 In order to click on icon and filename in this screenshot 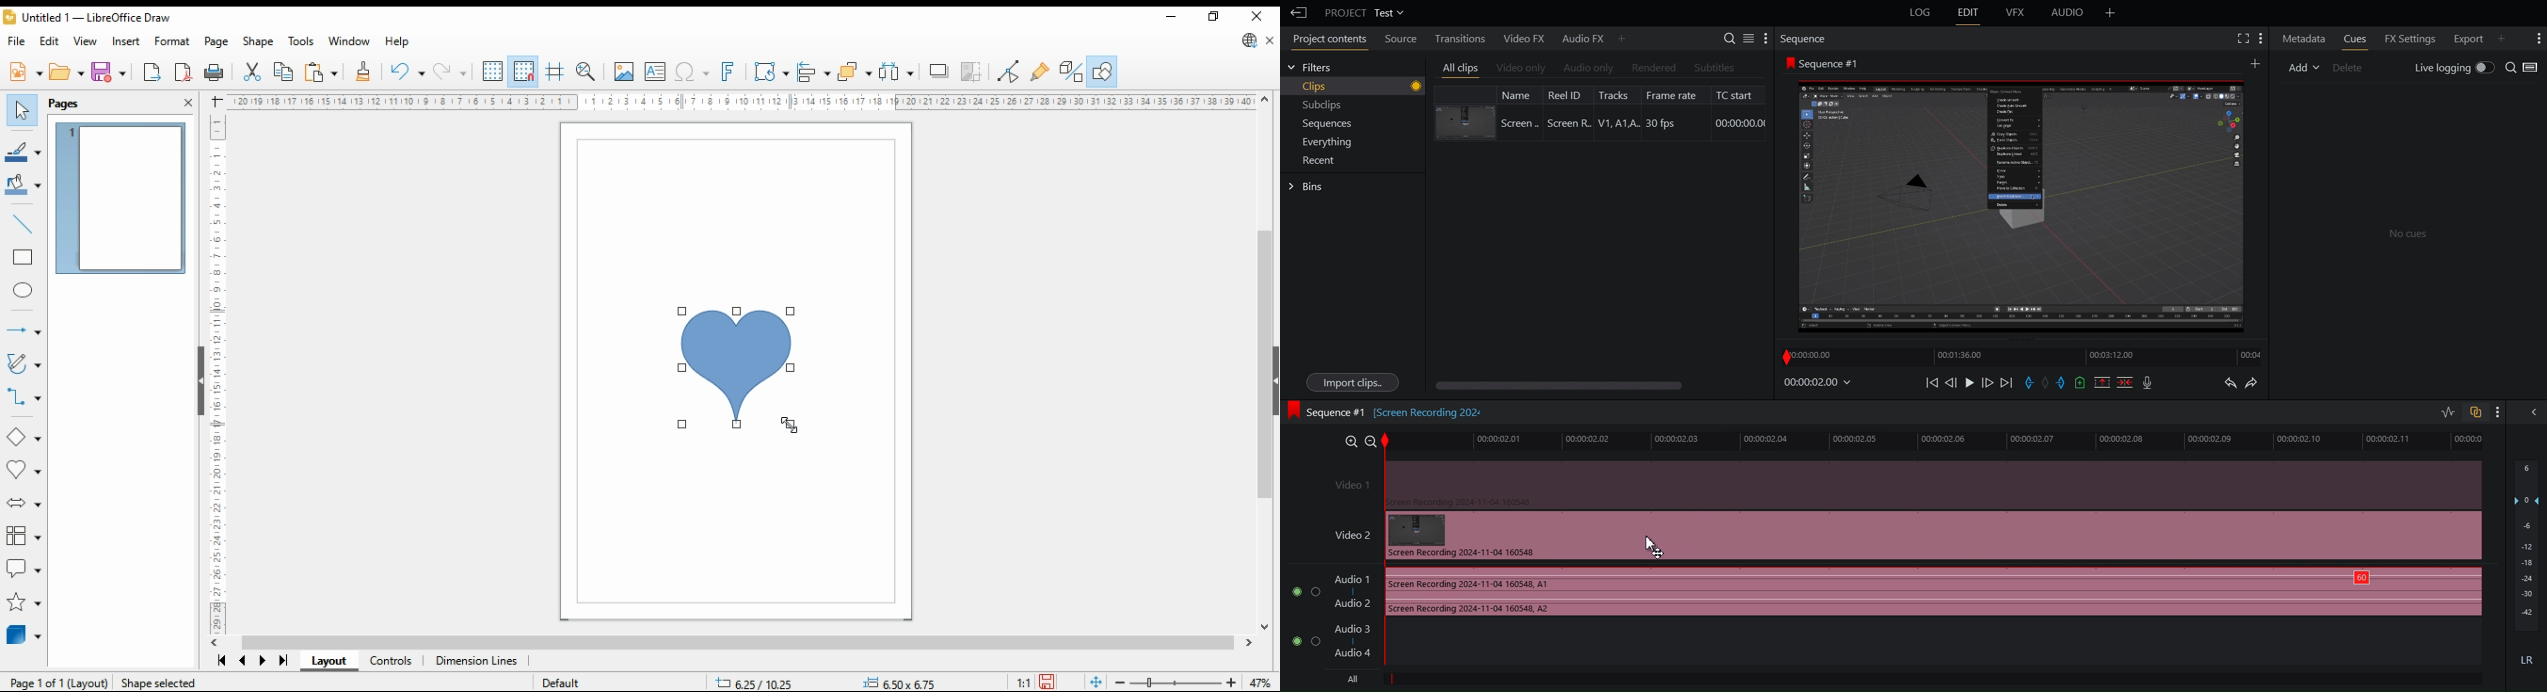, I will do `click(87, 17)`.